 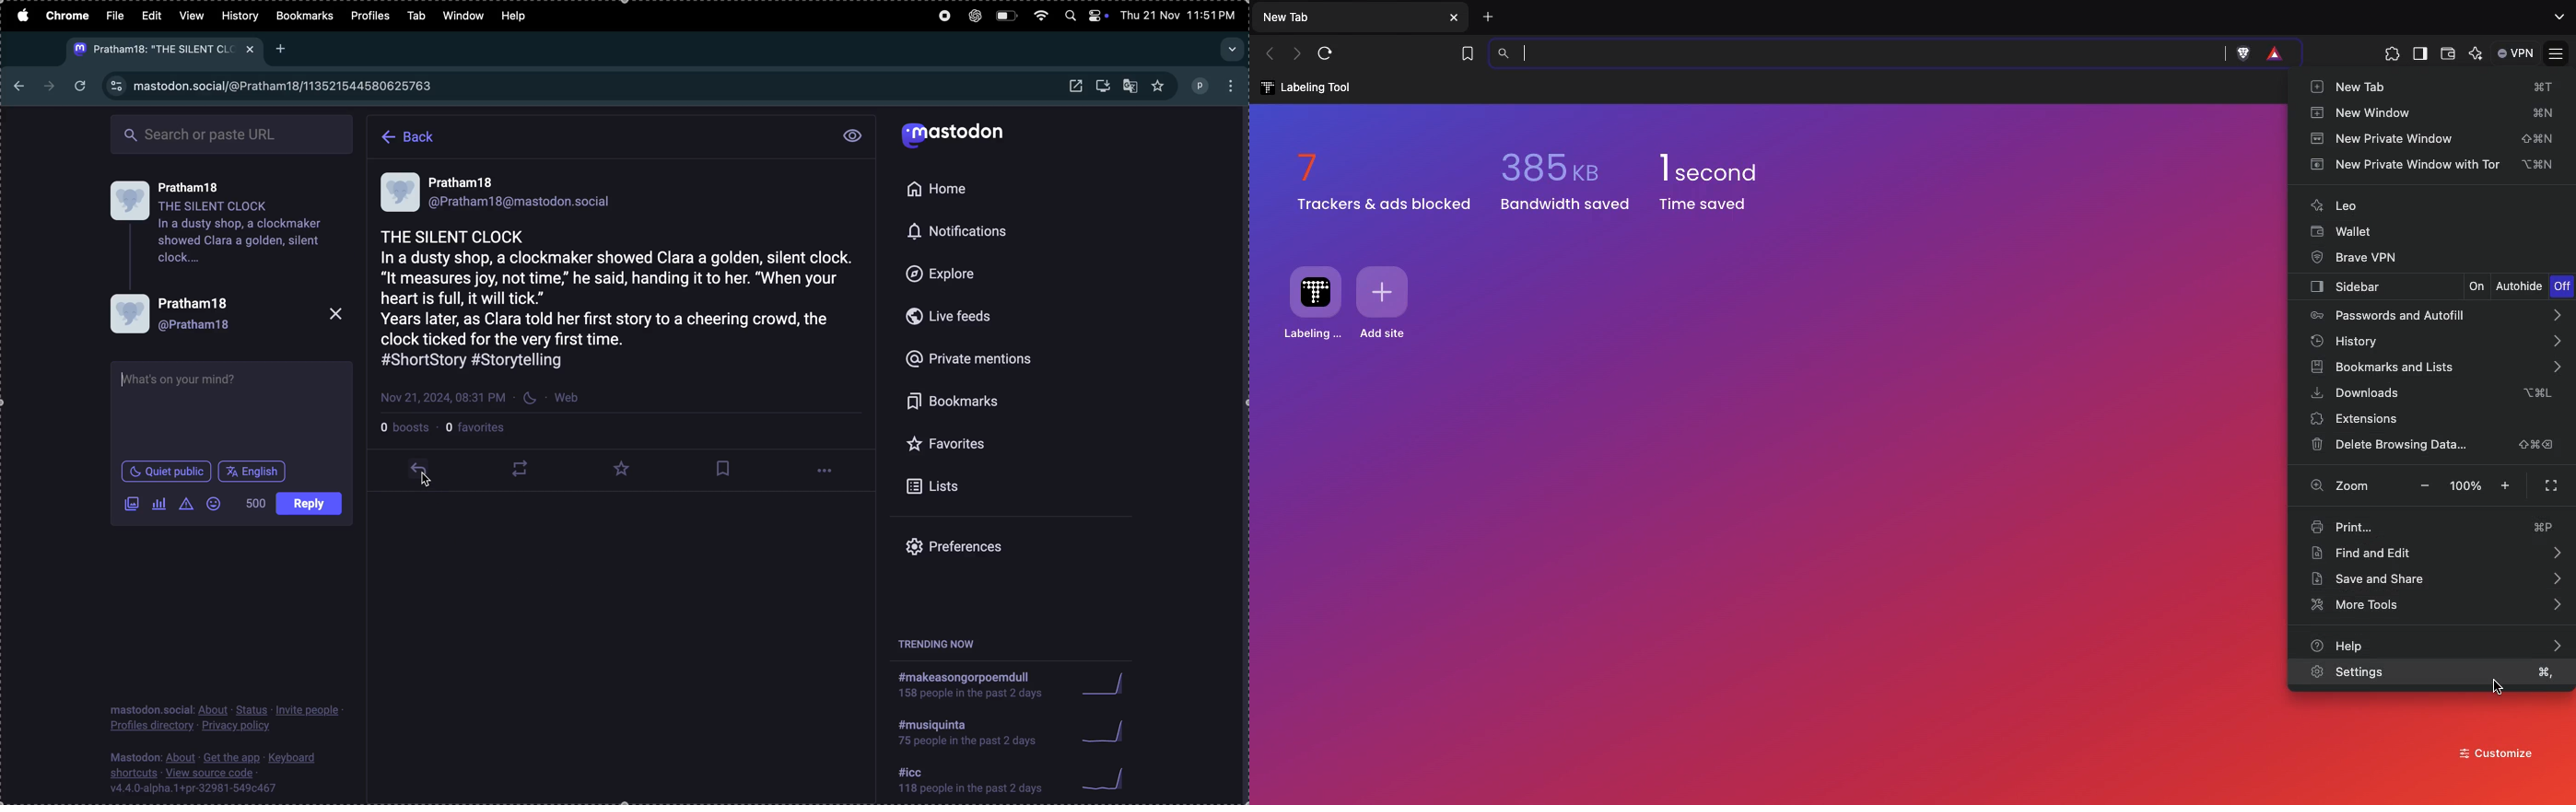 What do you see at coordinates (279, 50) in the screenshot?
I see `Add new tab` at bounding box center [279, 50].